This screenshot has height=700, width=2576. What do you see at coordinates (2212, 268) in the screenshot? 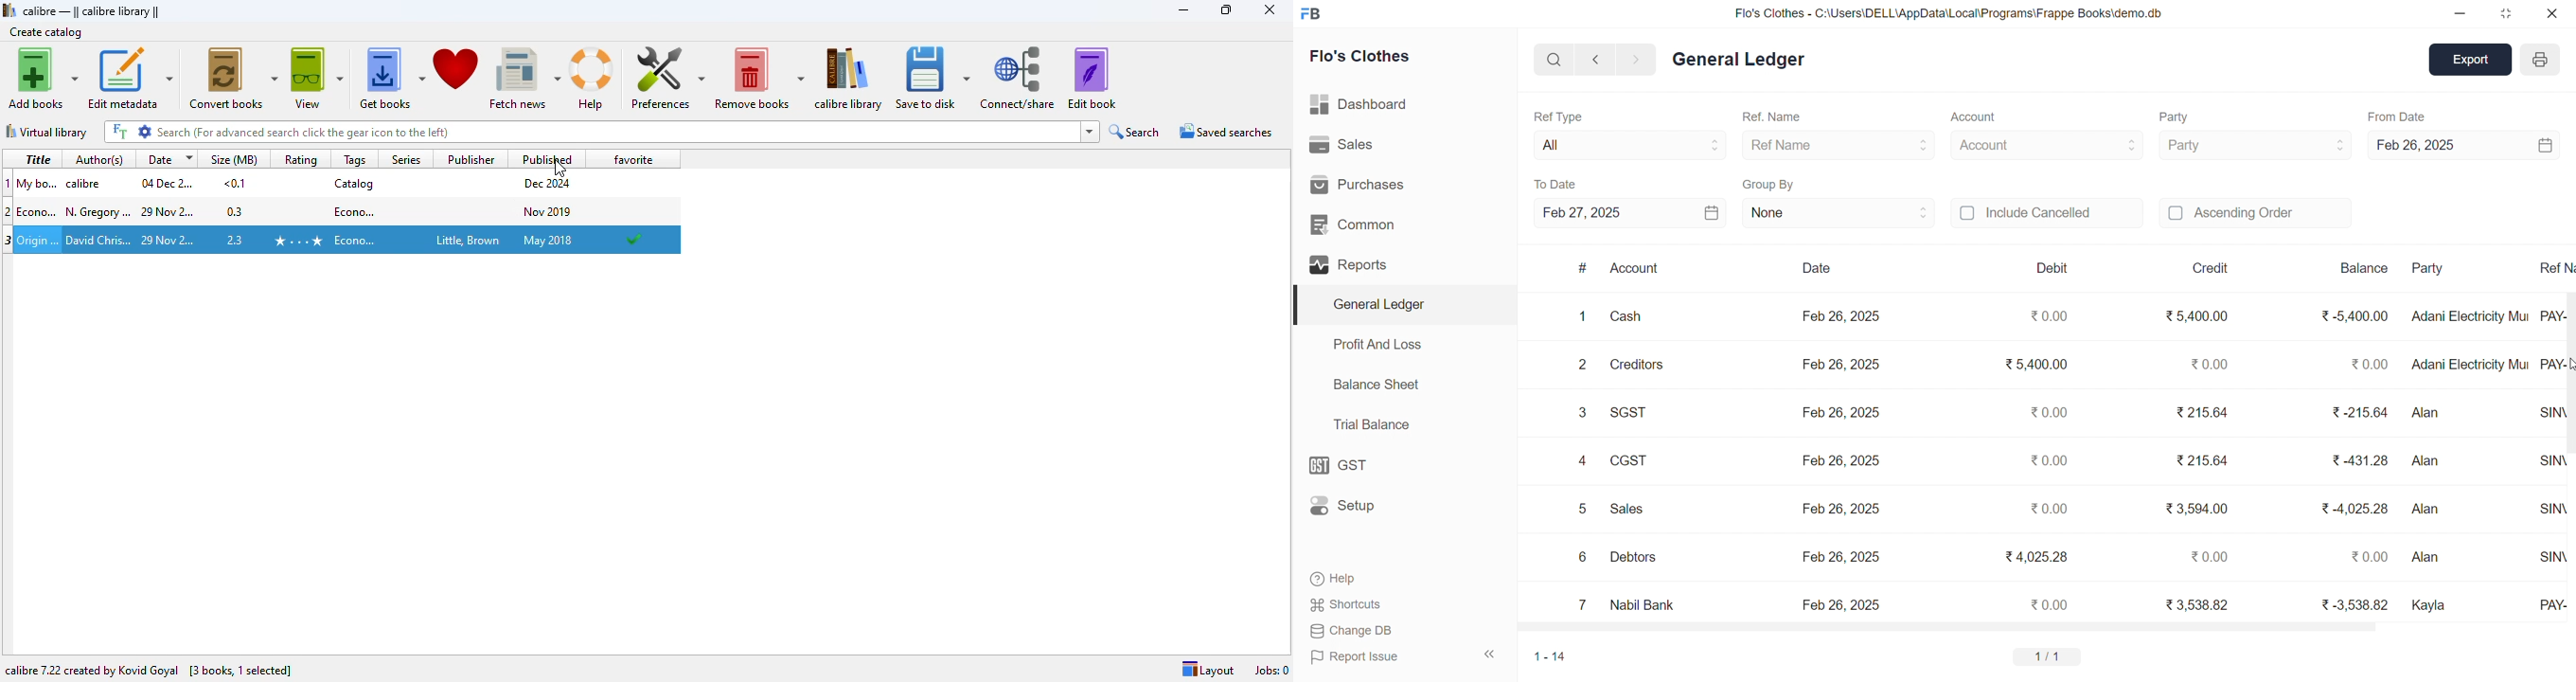
I see `Credit` at bounding box center [2212, 268].